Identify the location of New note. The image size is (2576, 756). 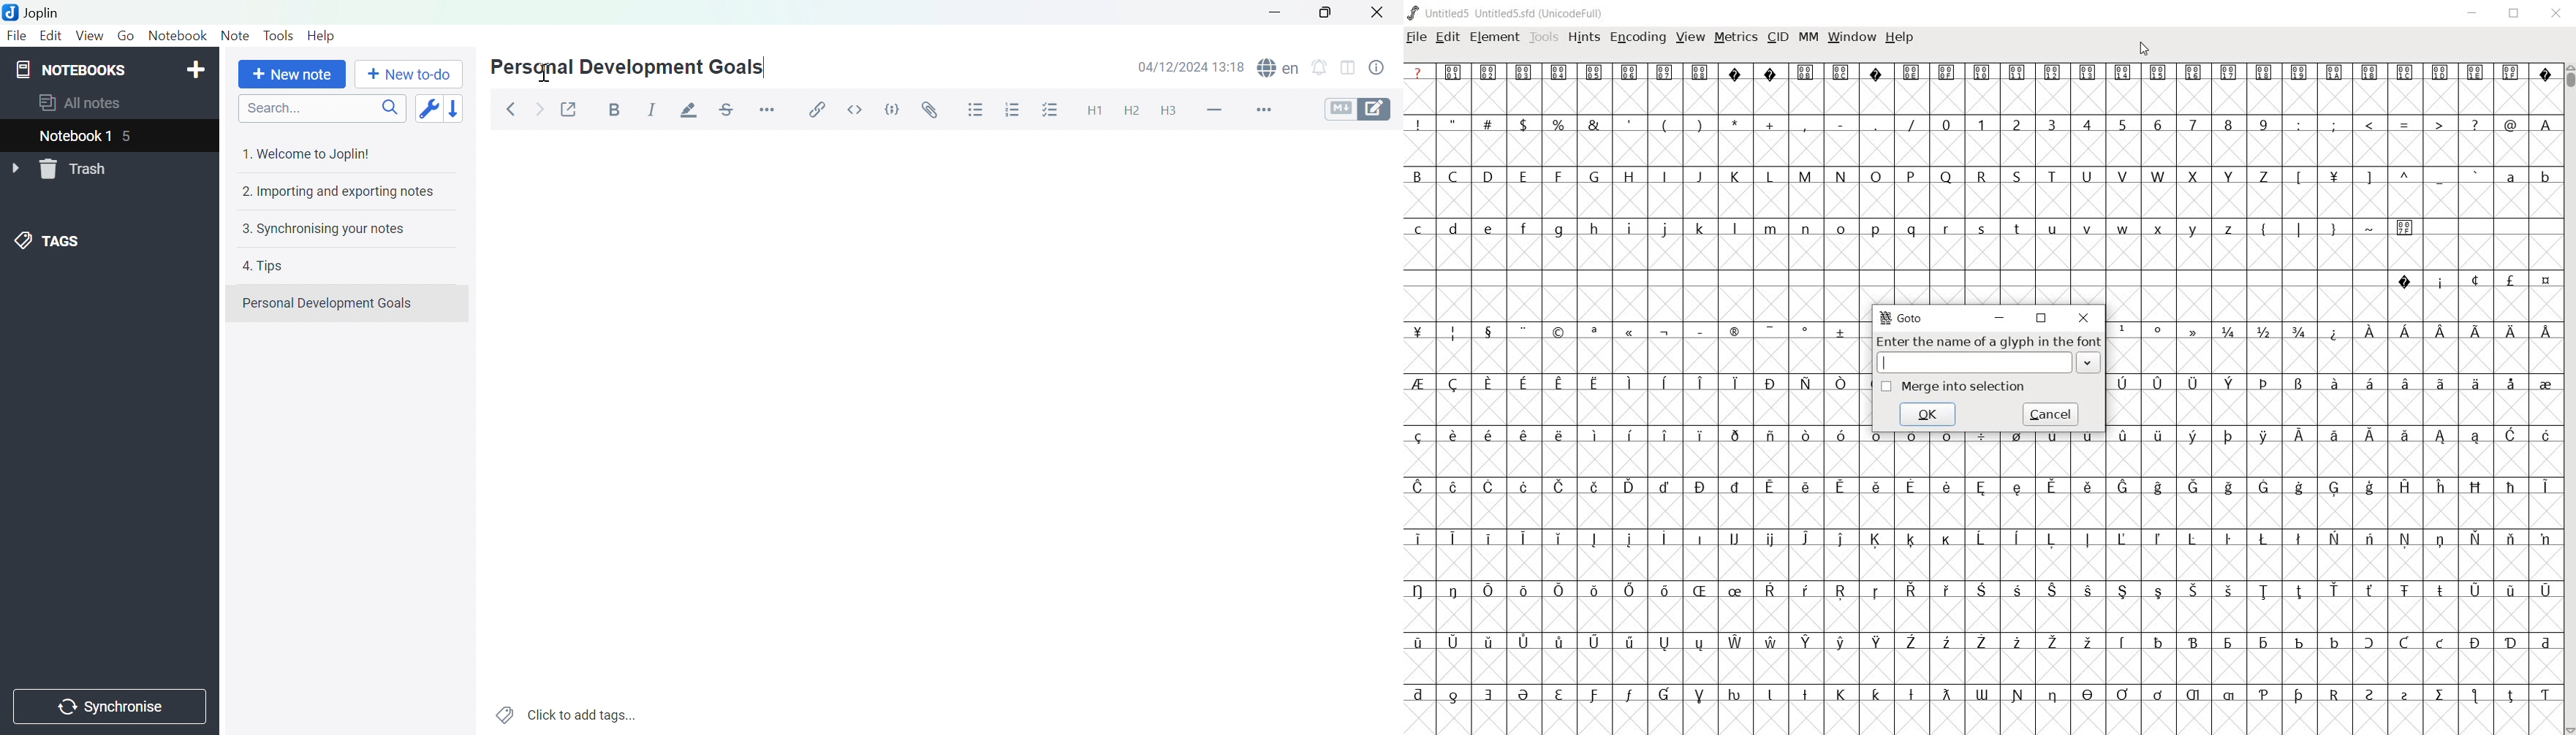
(292, 75).